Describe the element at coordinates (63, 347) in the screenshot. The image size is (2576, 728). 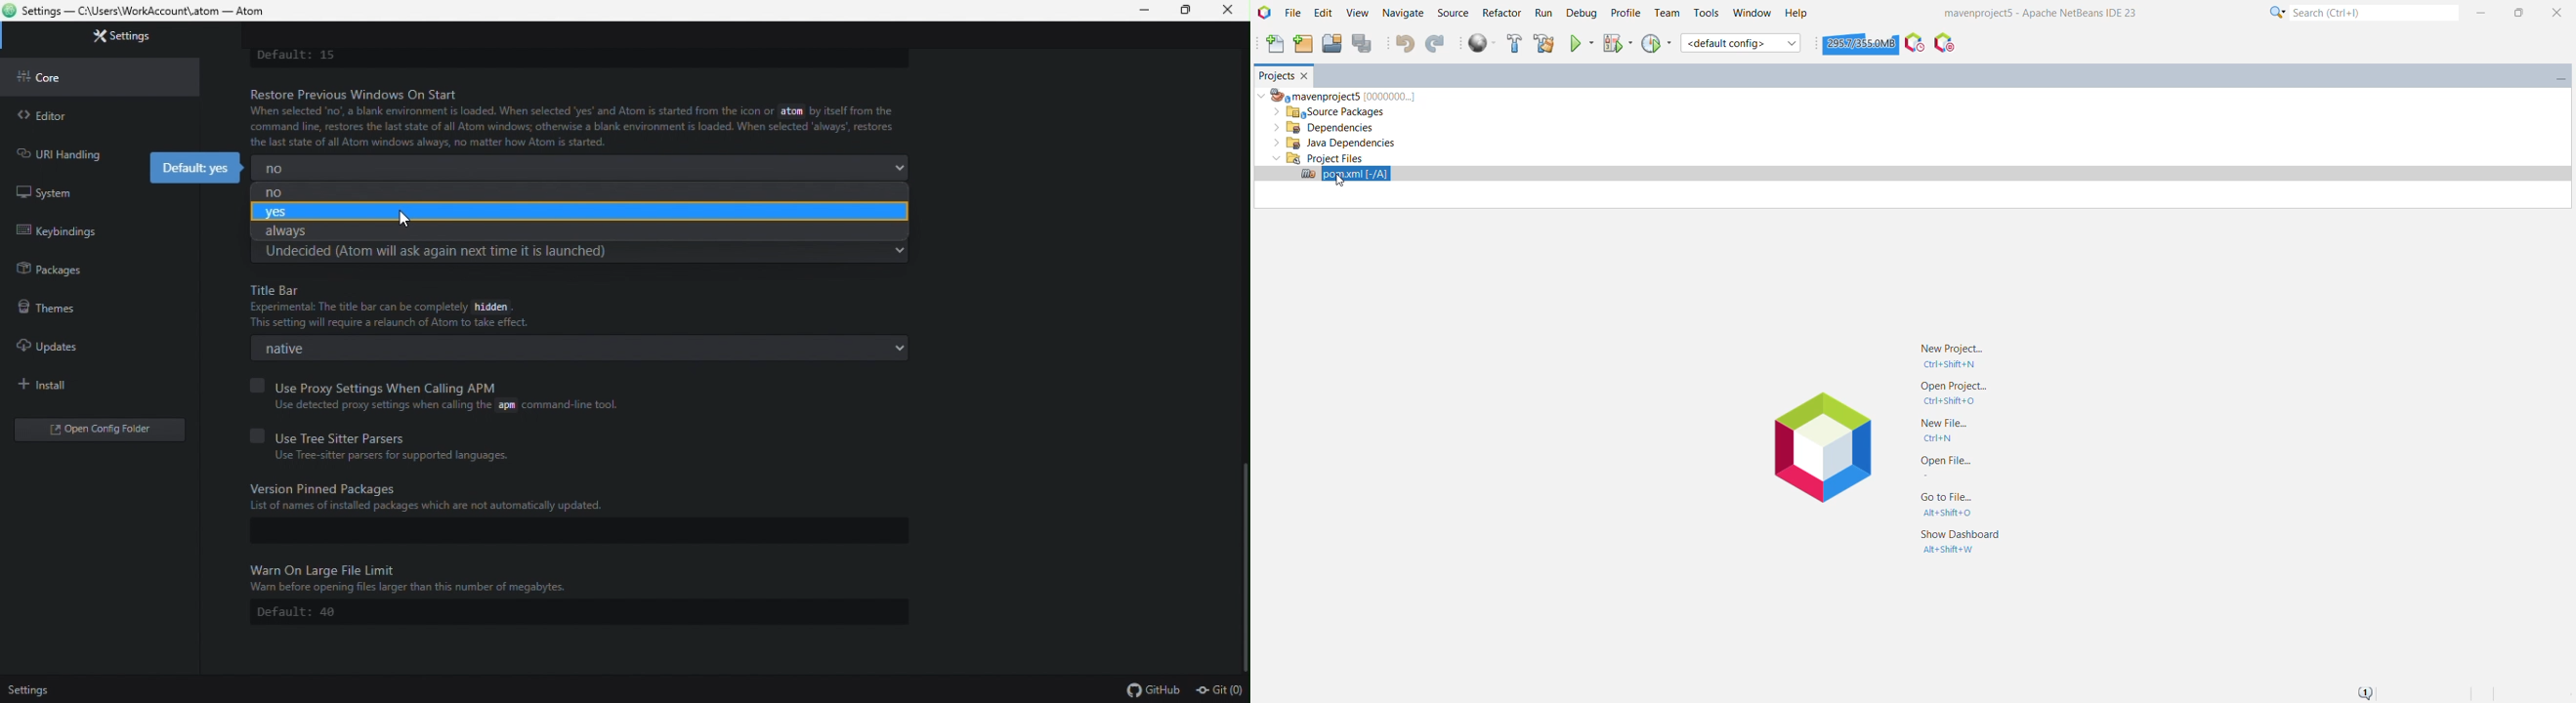
I see `Updates` at that location.